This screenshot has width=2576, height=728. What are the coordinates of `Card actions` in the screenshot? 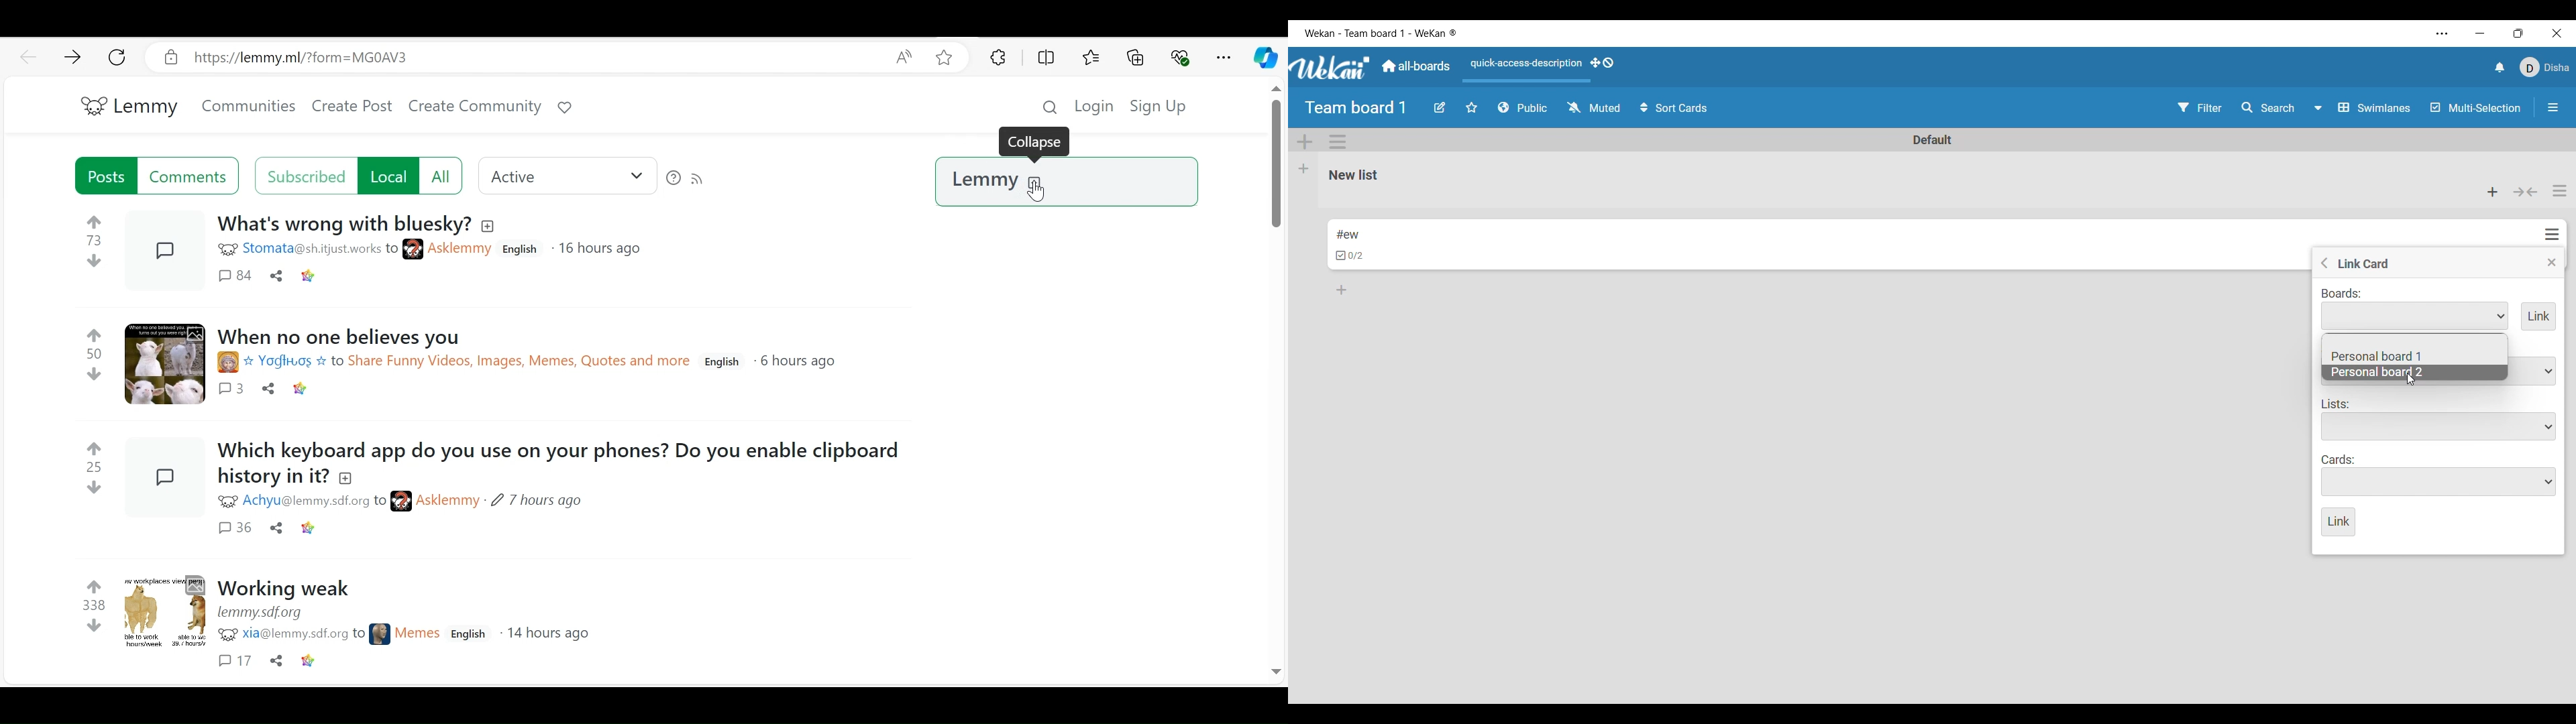 It's located at (2552, 235).